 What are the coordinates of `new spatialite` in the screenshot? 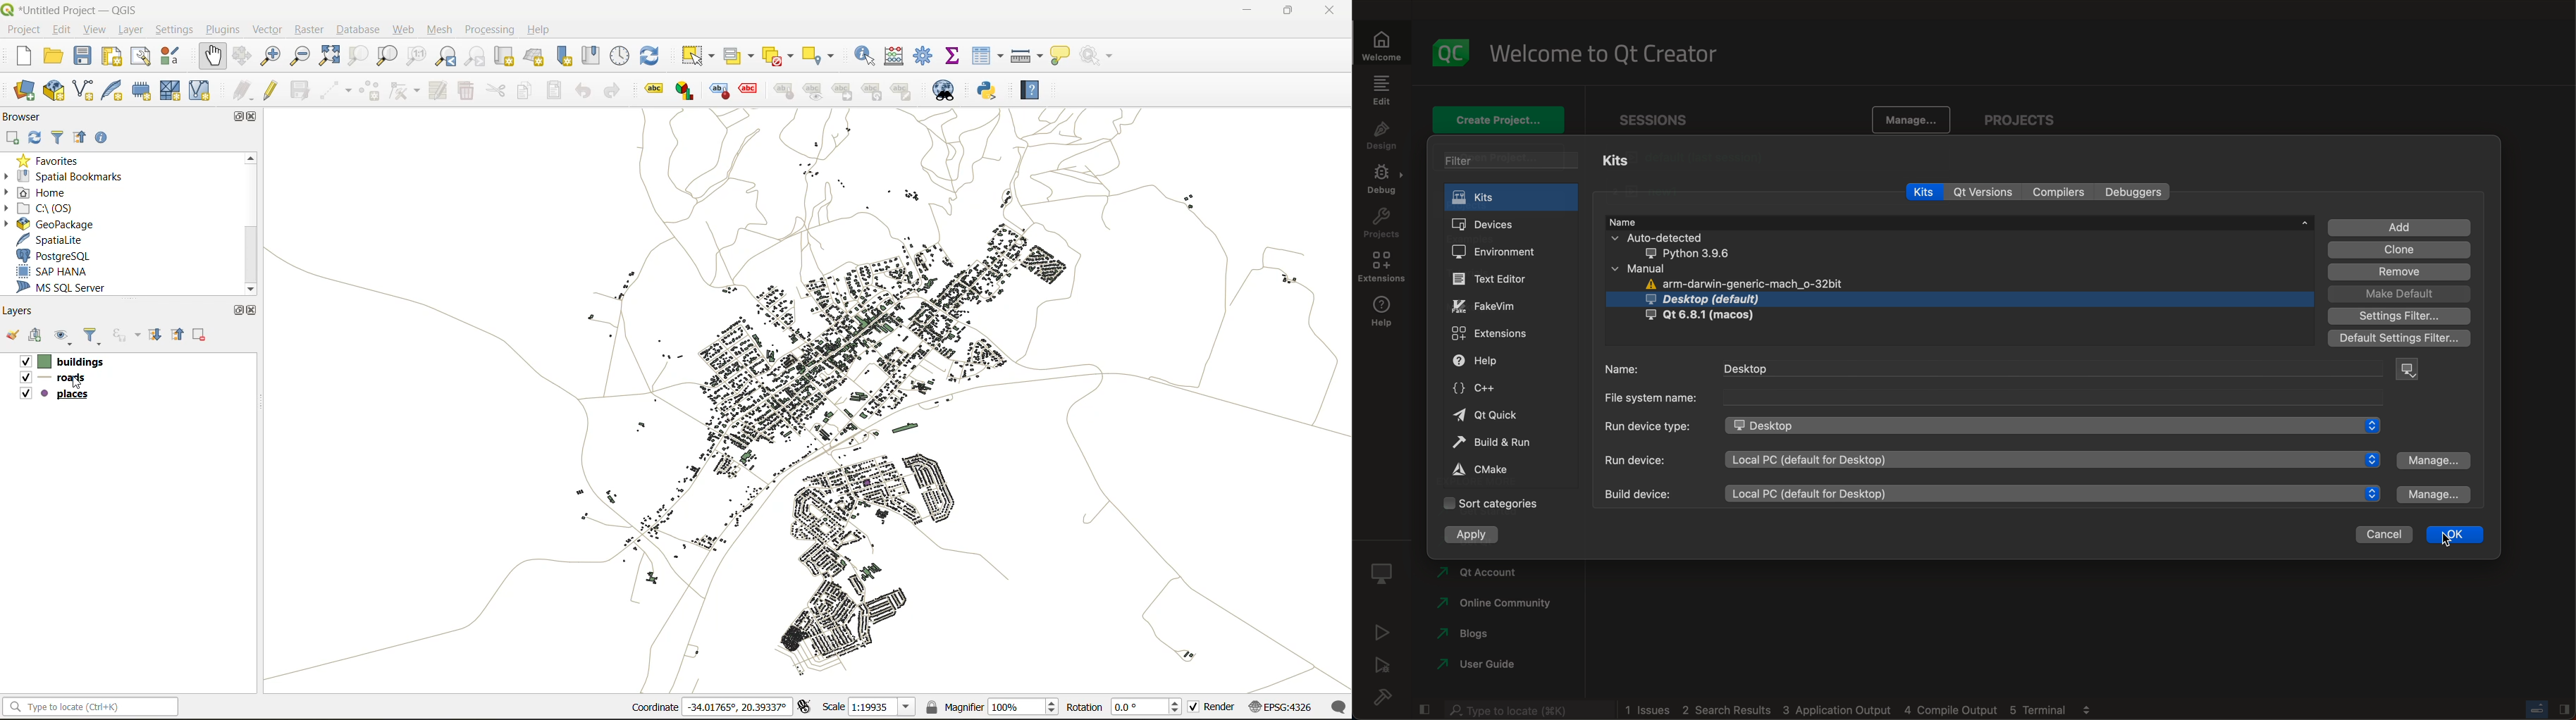 It's located at (113, 92).